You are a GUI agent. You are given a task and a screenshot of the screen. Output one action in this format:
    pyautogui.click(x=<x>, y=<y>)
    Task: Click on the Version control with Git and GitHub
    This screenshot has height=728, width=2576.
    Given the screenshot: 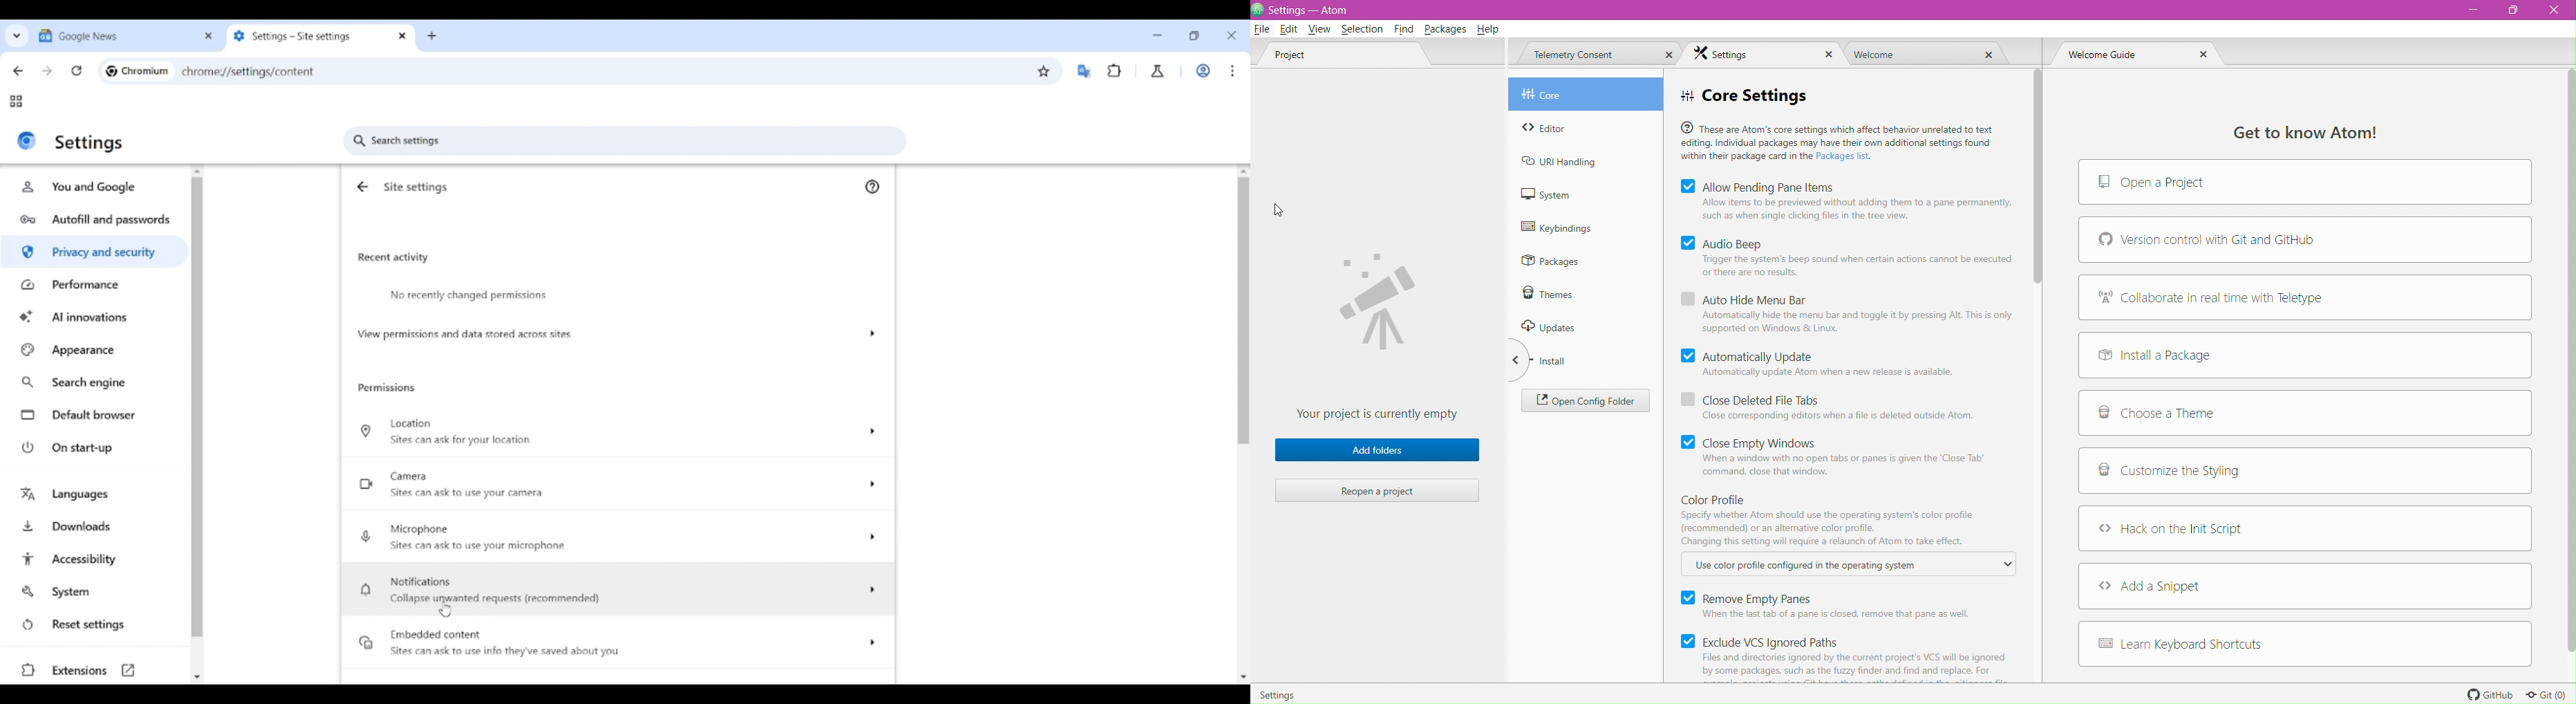 What is the action you would take?
    pyautogui.click(x=2304, y=239)
    